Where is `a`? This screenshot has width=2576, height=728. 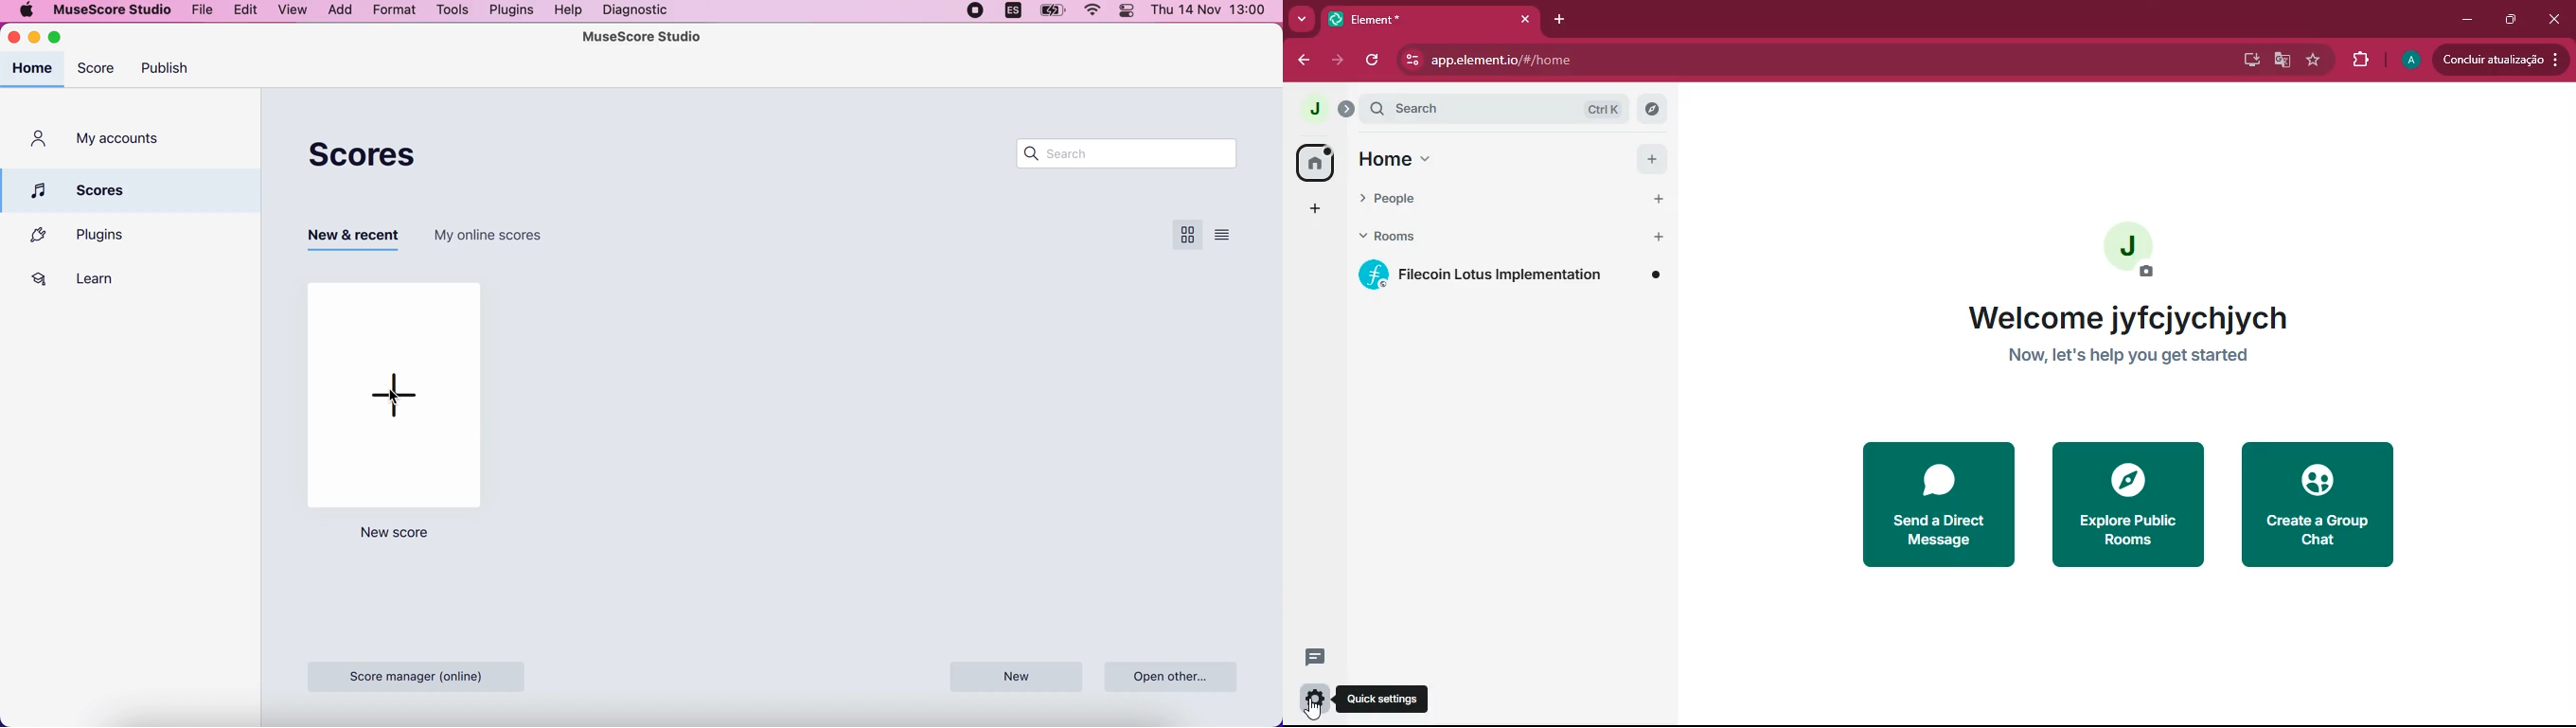
a is located at coordinates (2411, 61).